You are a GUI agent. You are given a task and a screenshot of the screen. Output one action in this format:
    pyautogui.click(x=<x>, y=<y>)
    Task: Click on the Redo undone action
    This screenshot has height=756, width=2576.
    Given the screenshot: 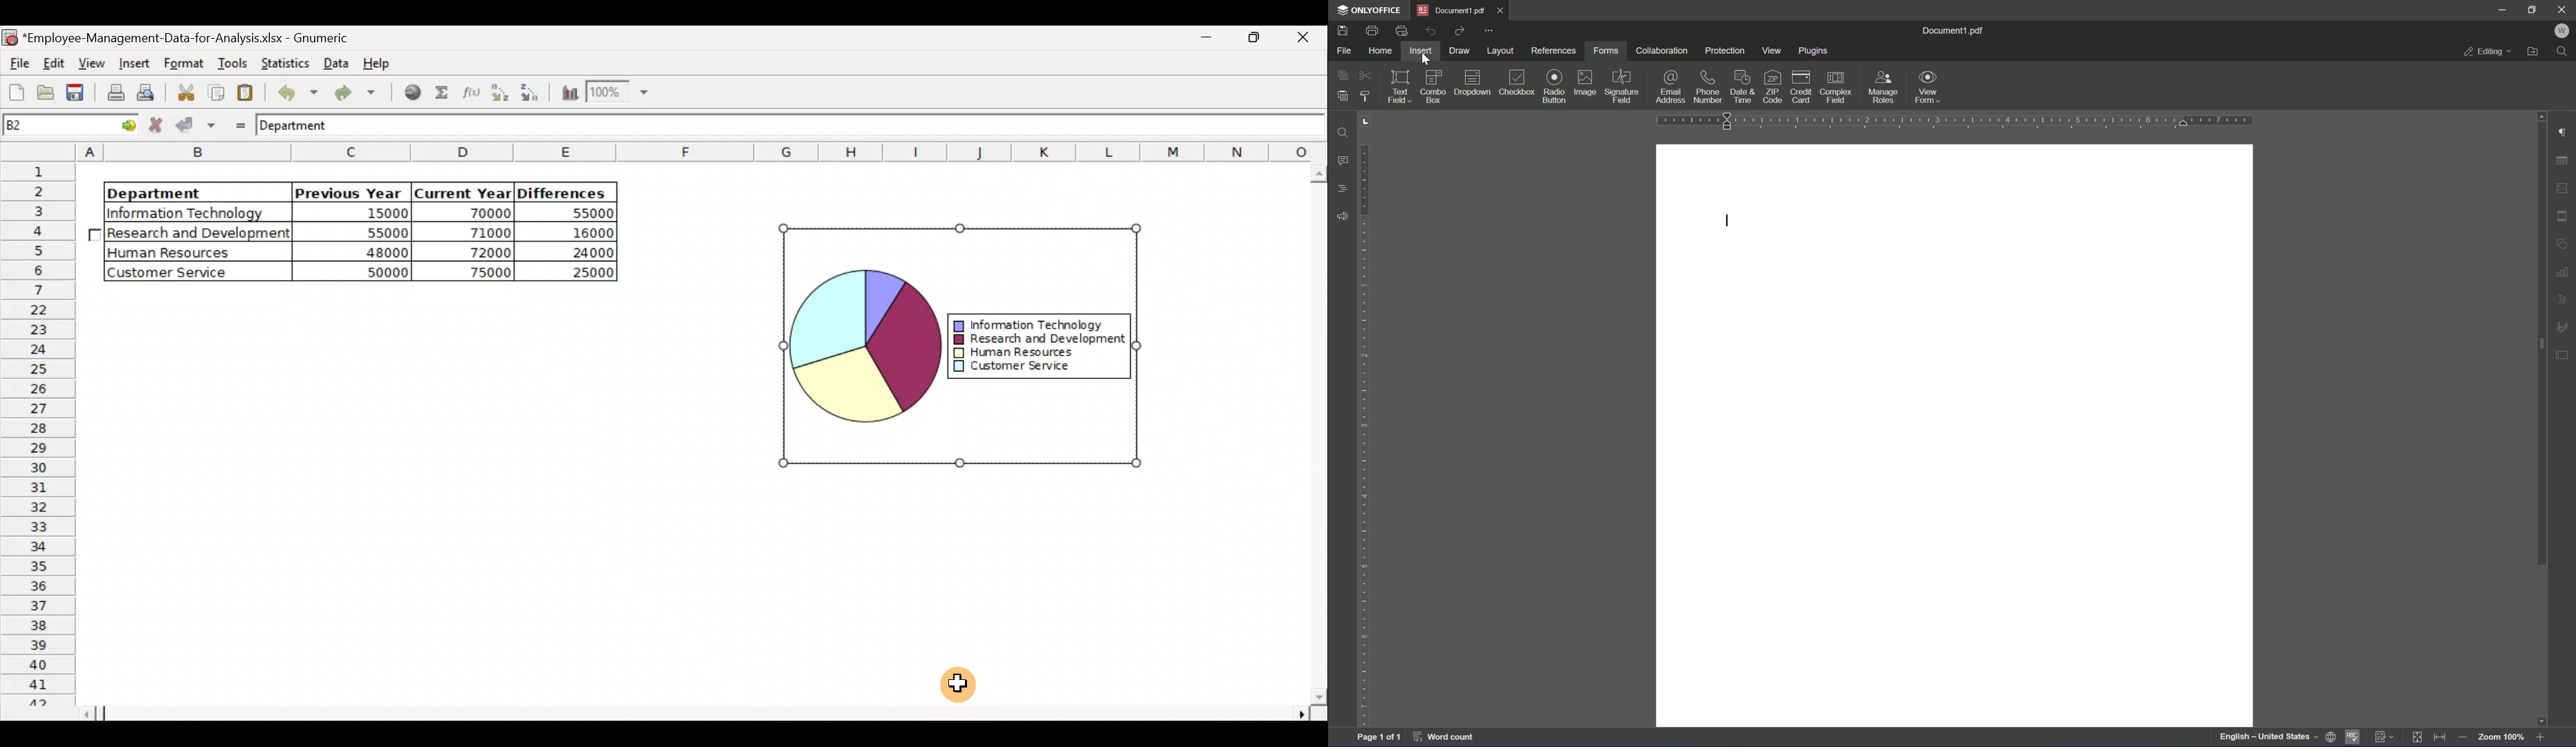 What is the action you would take?
    pyautogui.click(x=360, y=93)
    